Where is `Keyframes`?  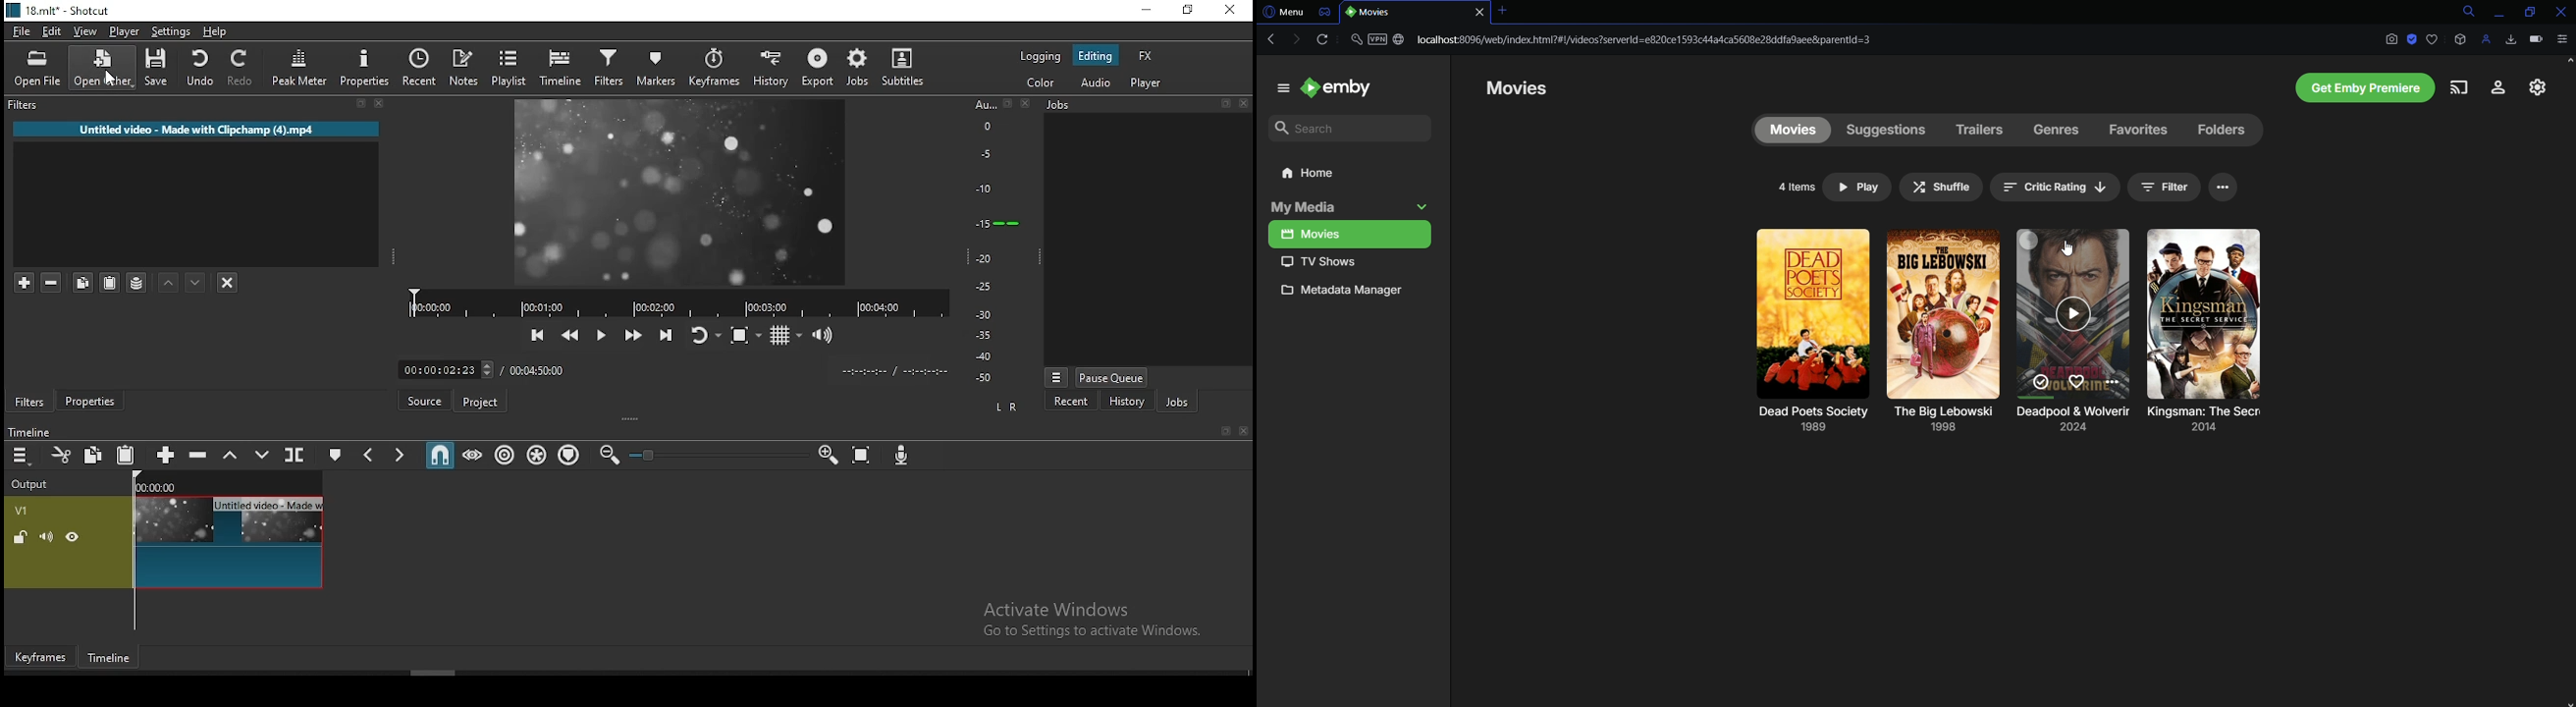 Keyframes is located at coordinates (38, 657).